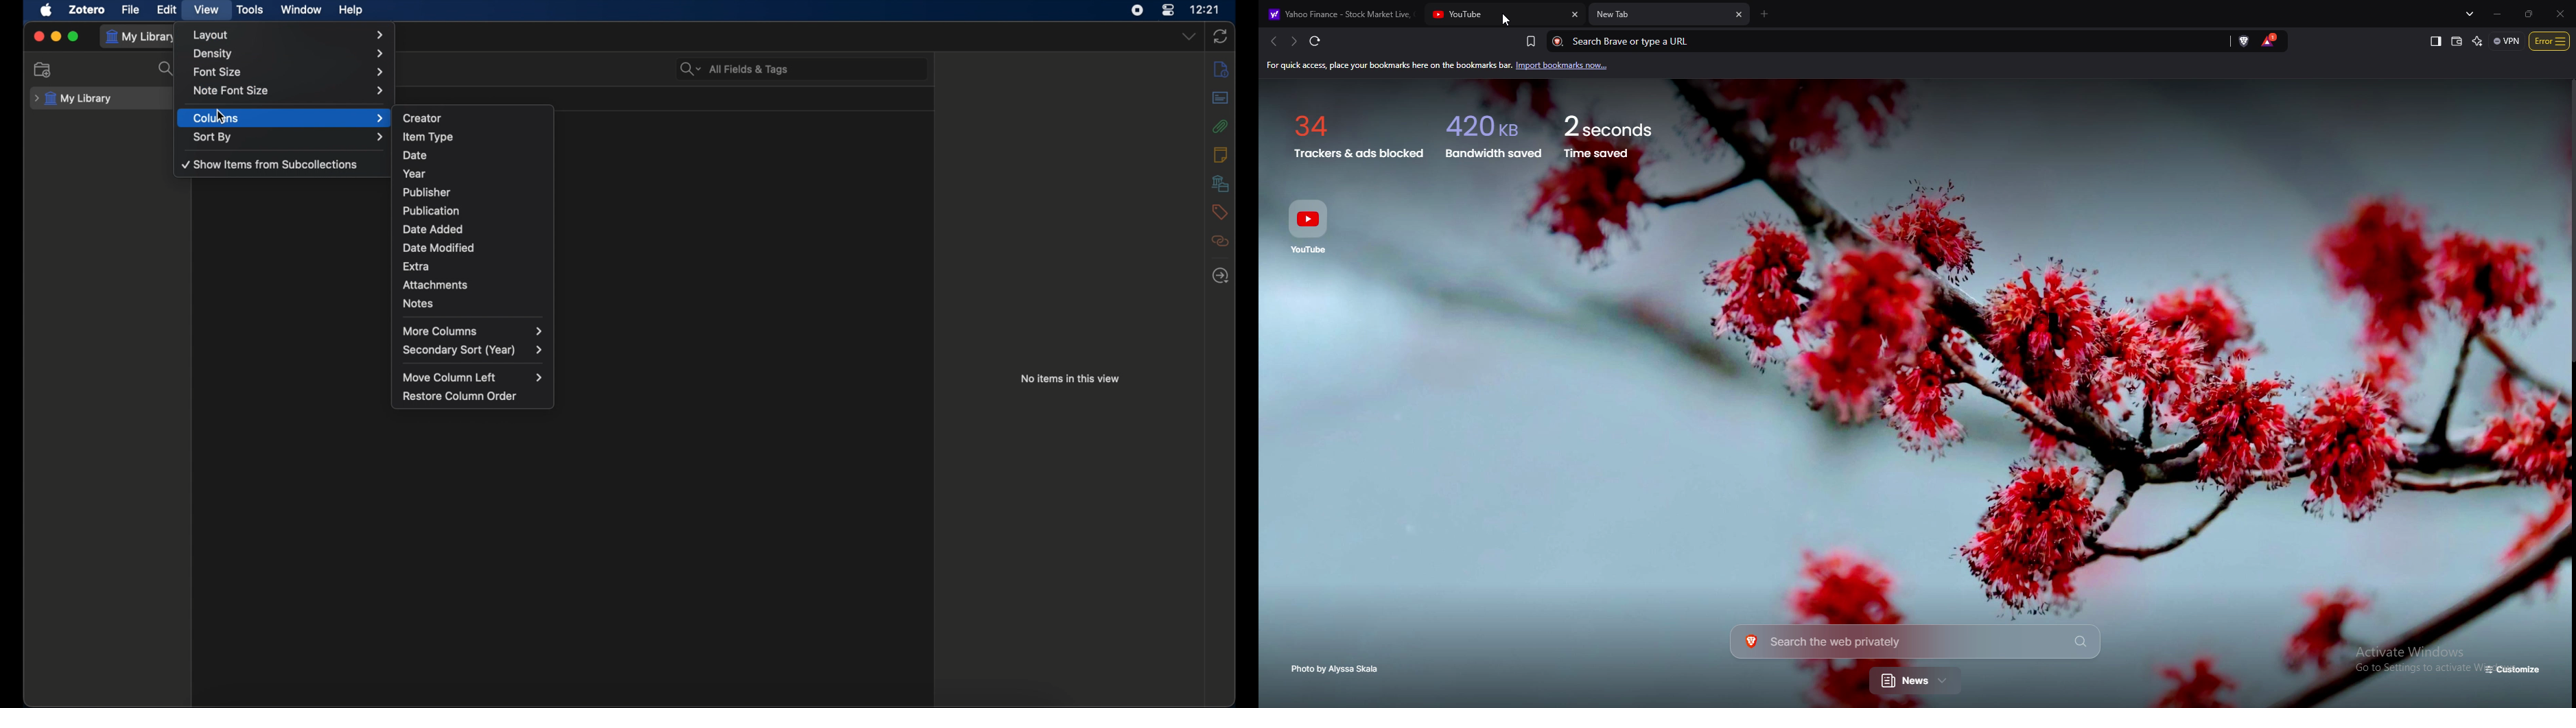  What do you see at coordinates (420, 304) in the screenshot?
I see `notes` at bounding box center [420, 304].